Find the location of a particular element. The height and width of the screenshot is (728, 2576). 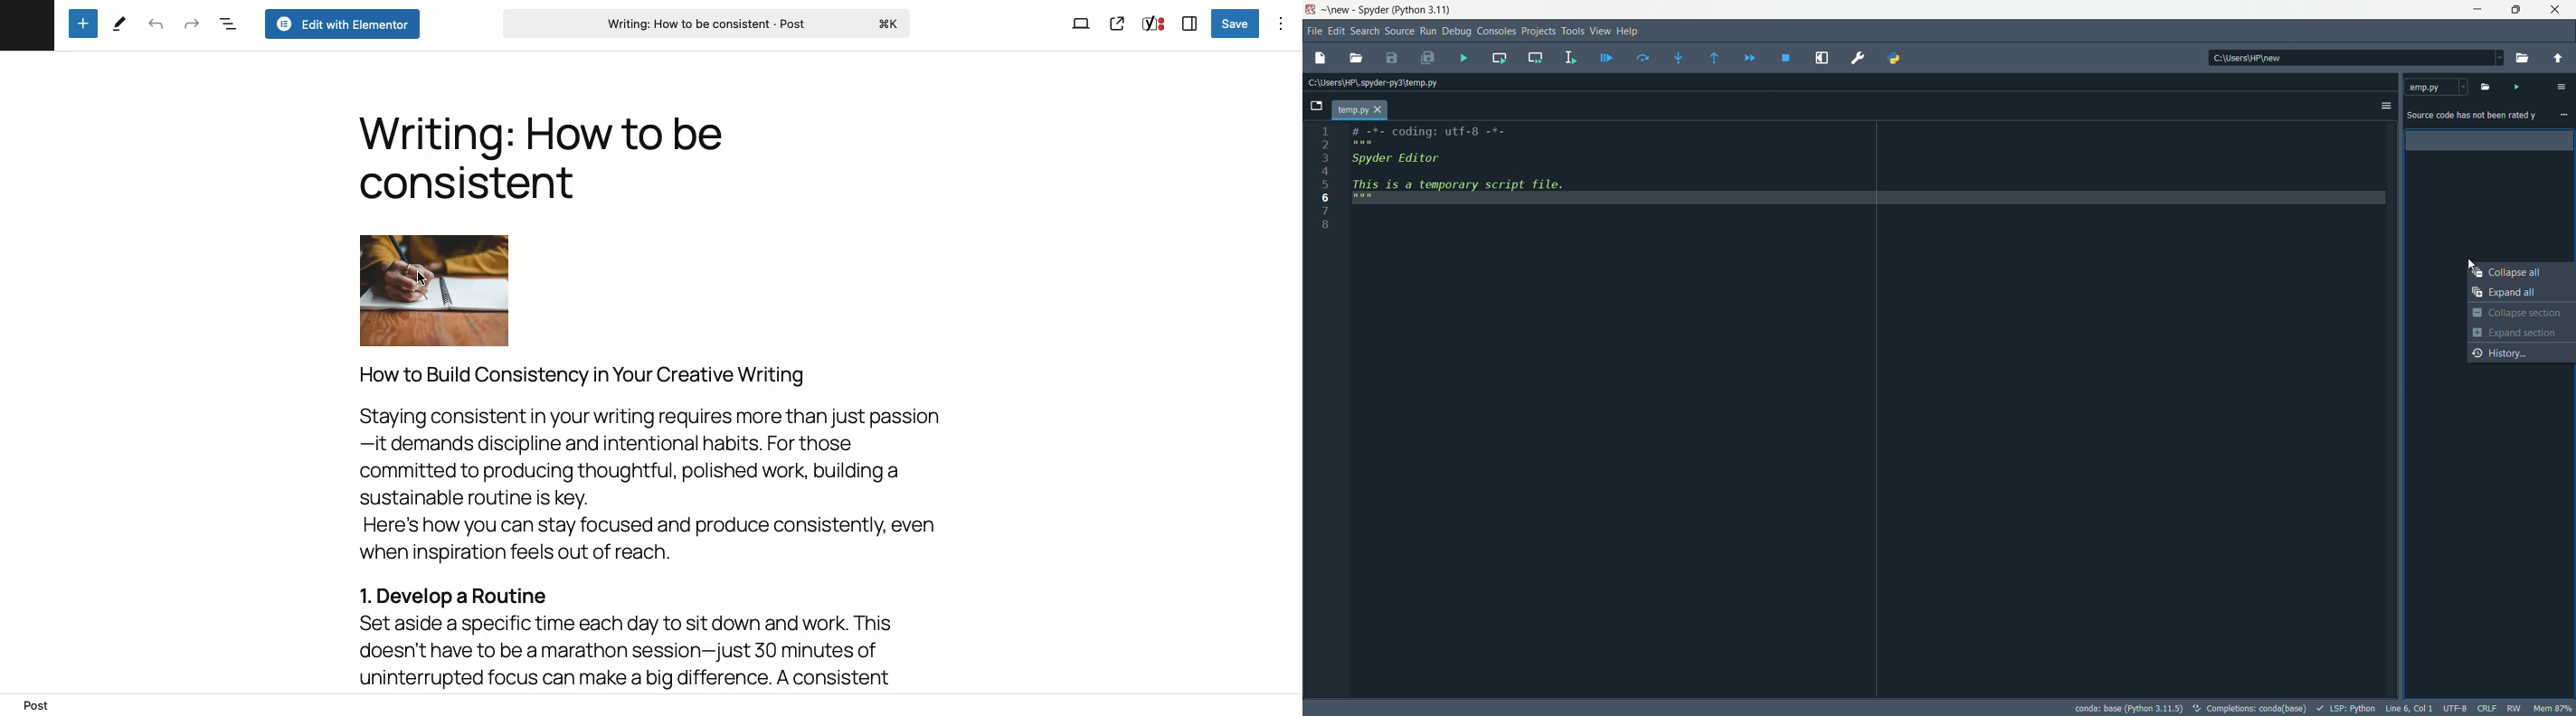

app name is located at coordinates (1369, 10).